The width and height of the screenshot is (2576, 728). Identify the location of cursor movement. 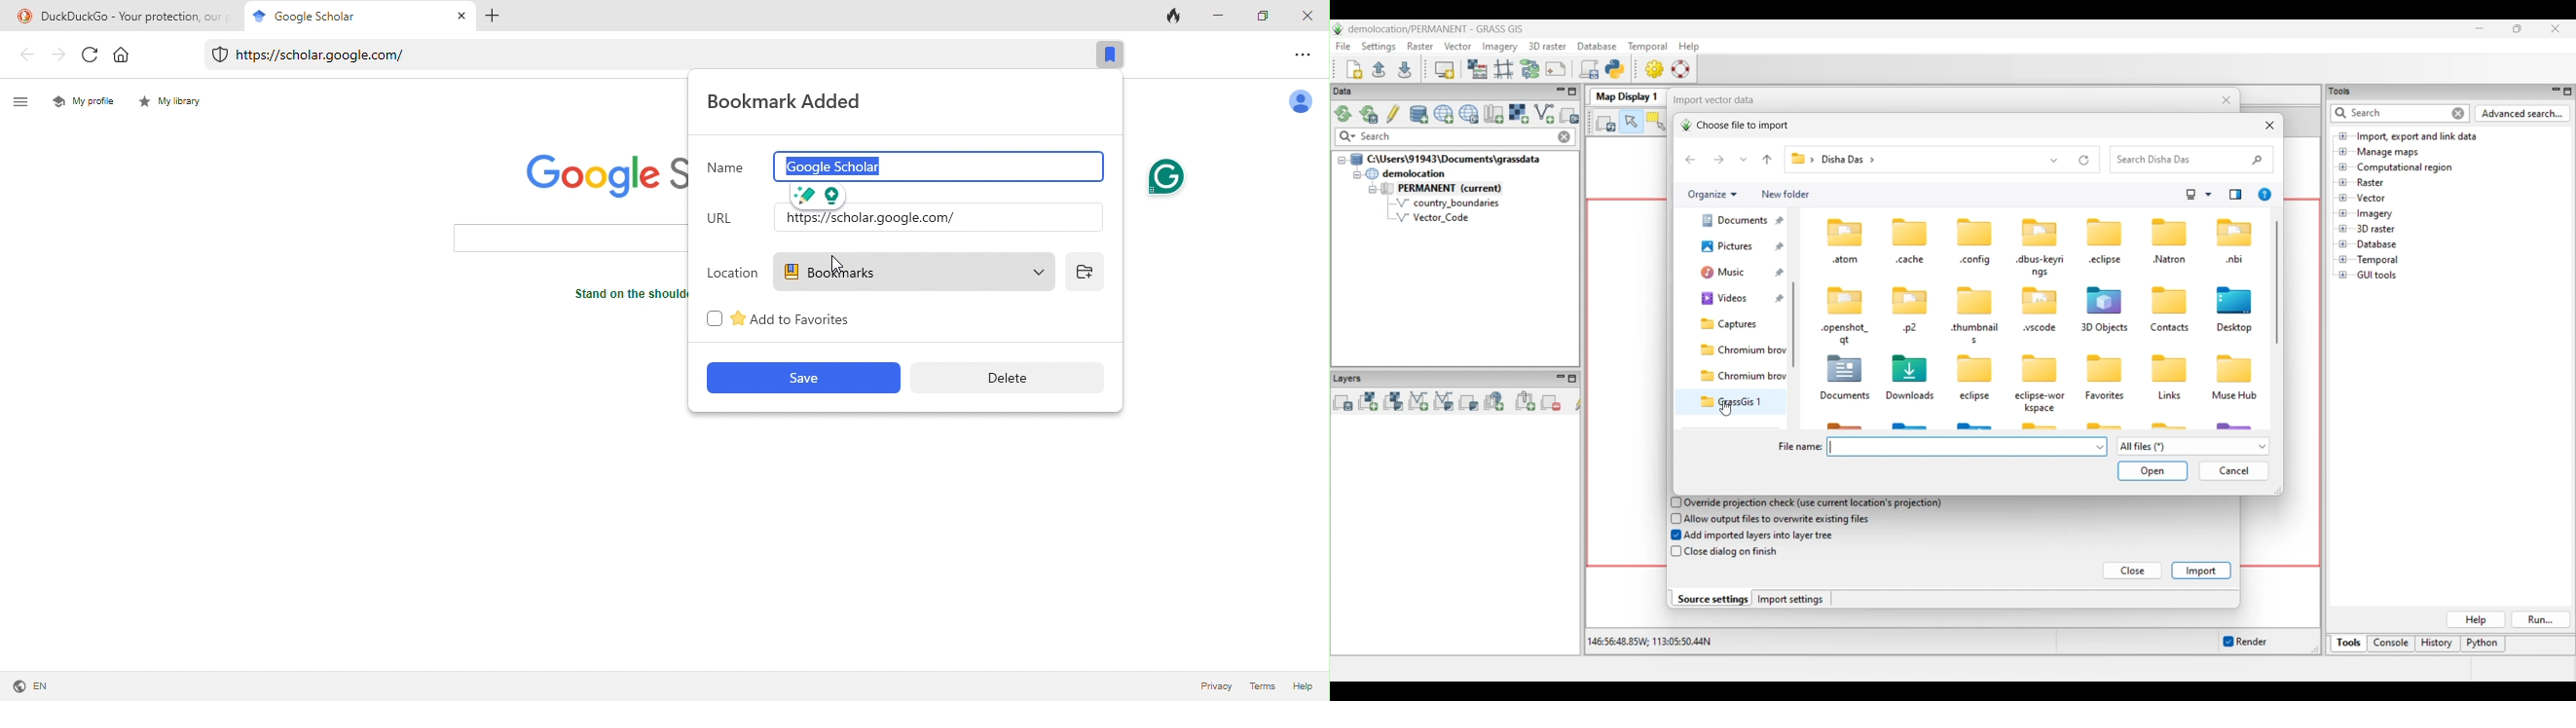
(381, 17).